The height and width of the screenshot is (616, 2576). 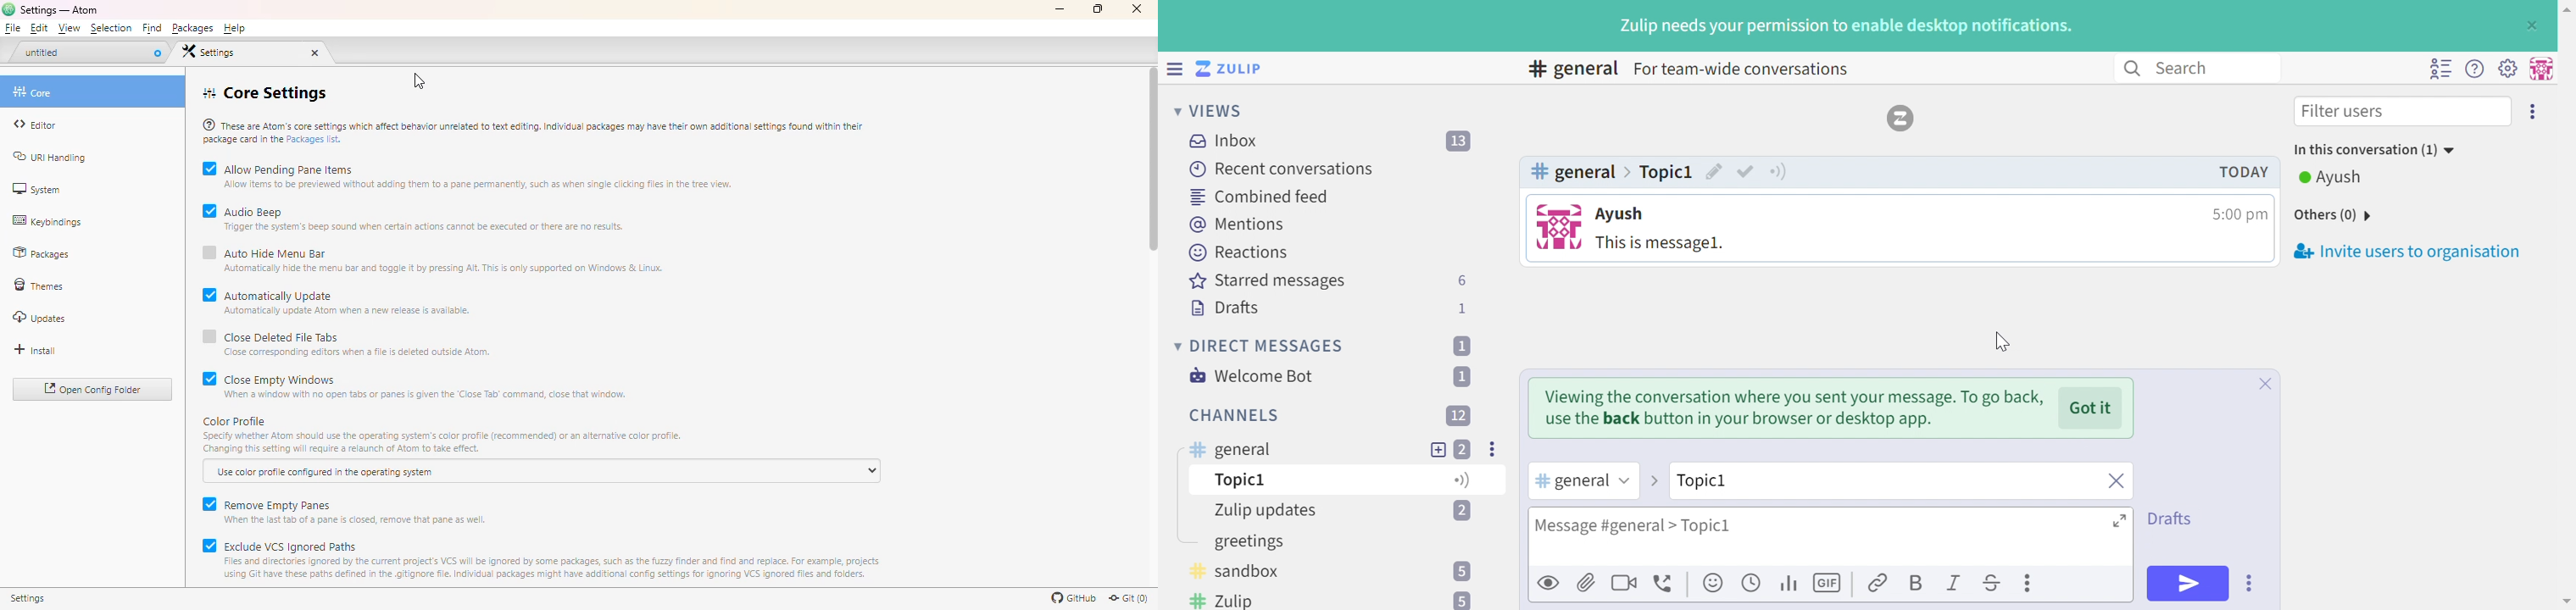 I want to click on 5, so click(x=1464, y=571).